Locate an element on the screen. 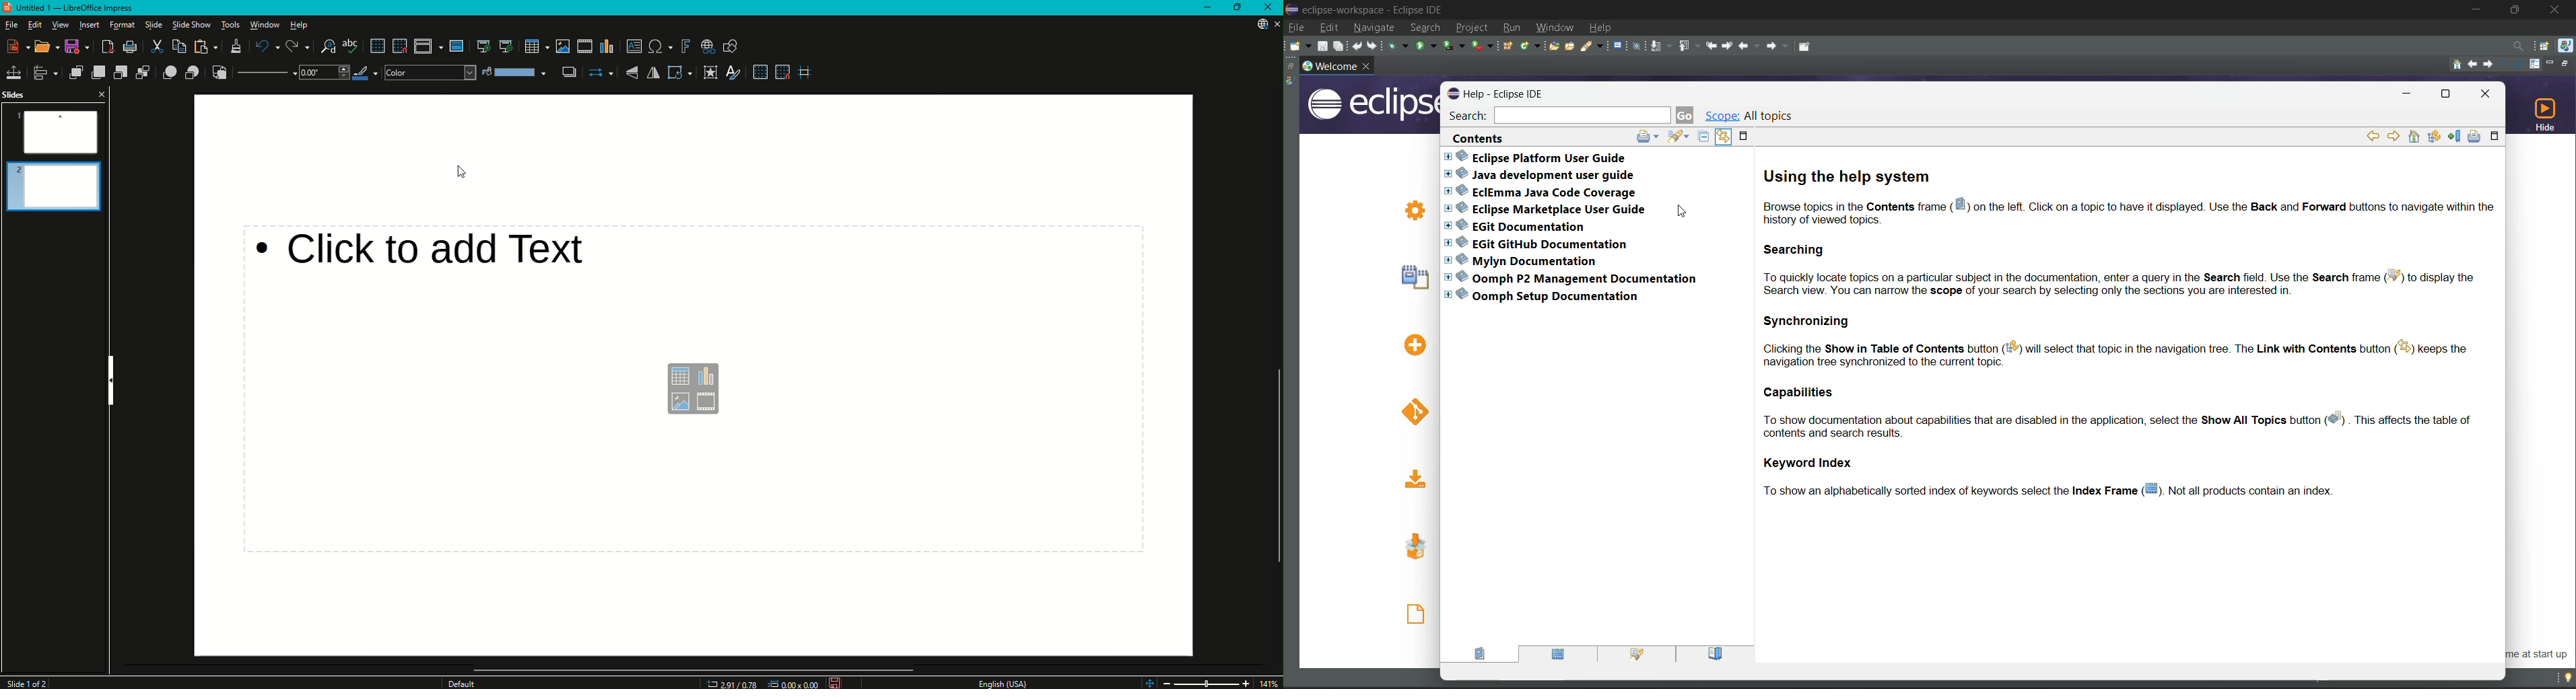 The height and width of the screenshot is (700, 2576). Slides is located at coordinates (20, 94).